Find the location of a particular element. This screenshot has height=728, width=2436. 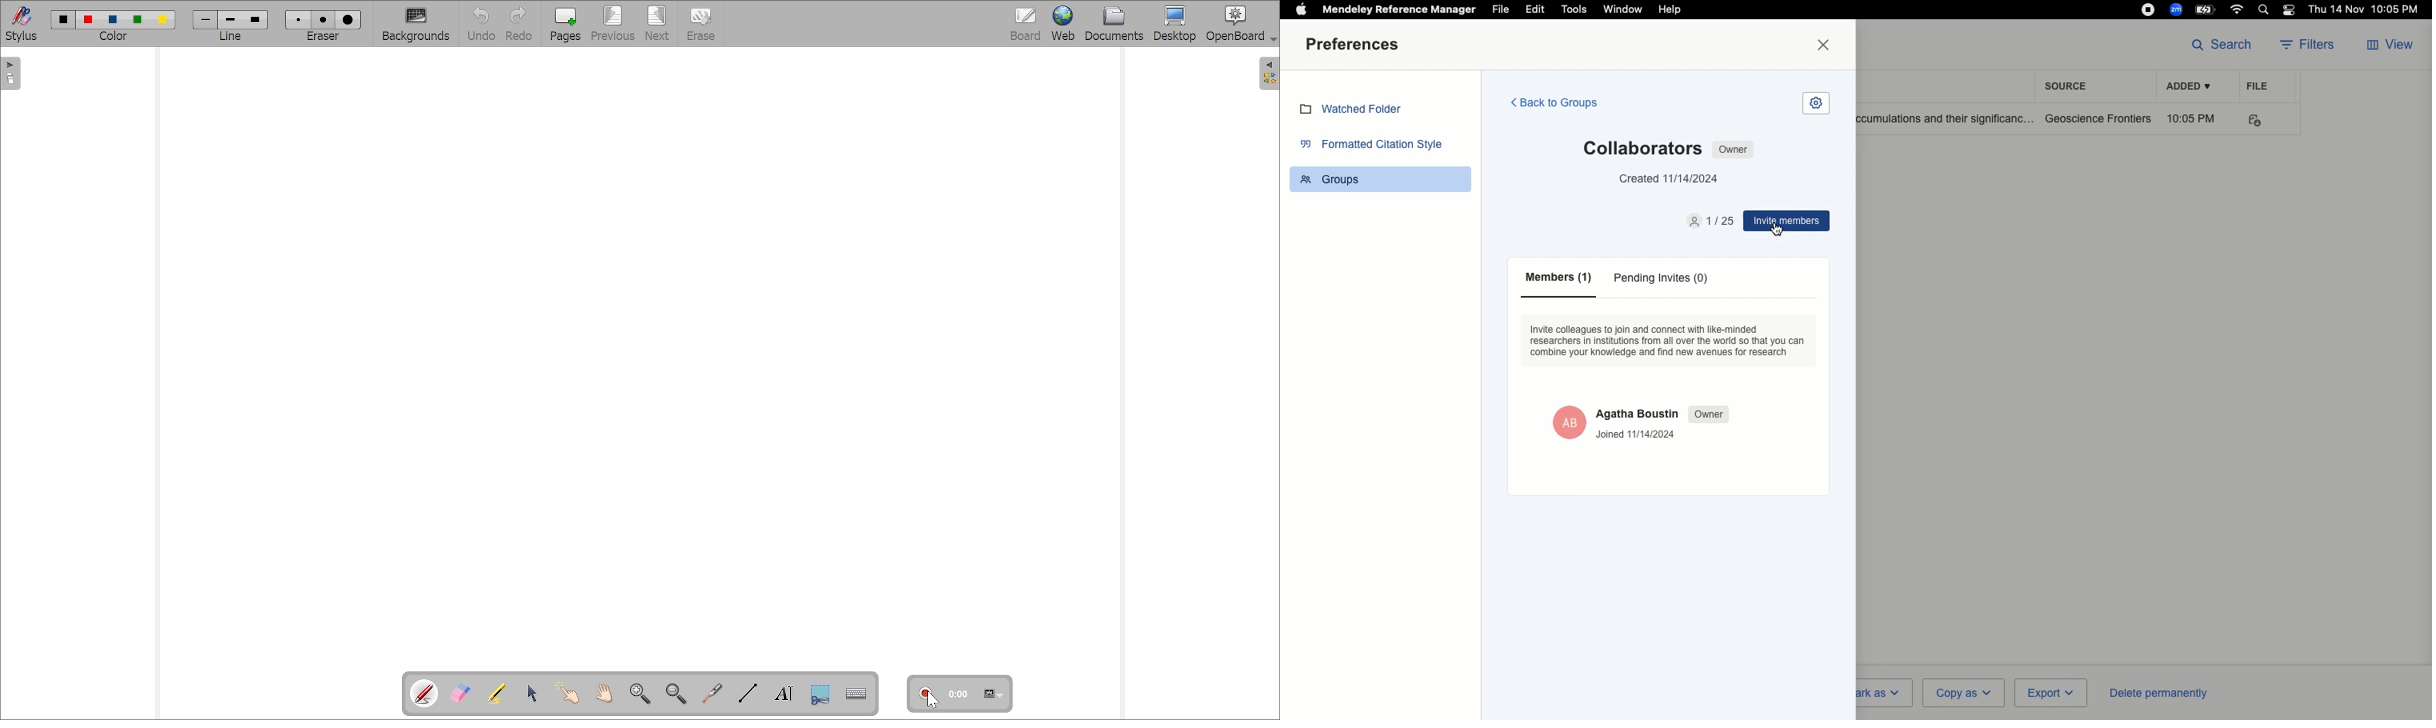

Owner is located at coordinates (1710, 415).